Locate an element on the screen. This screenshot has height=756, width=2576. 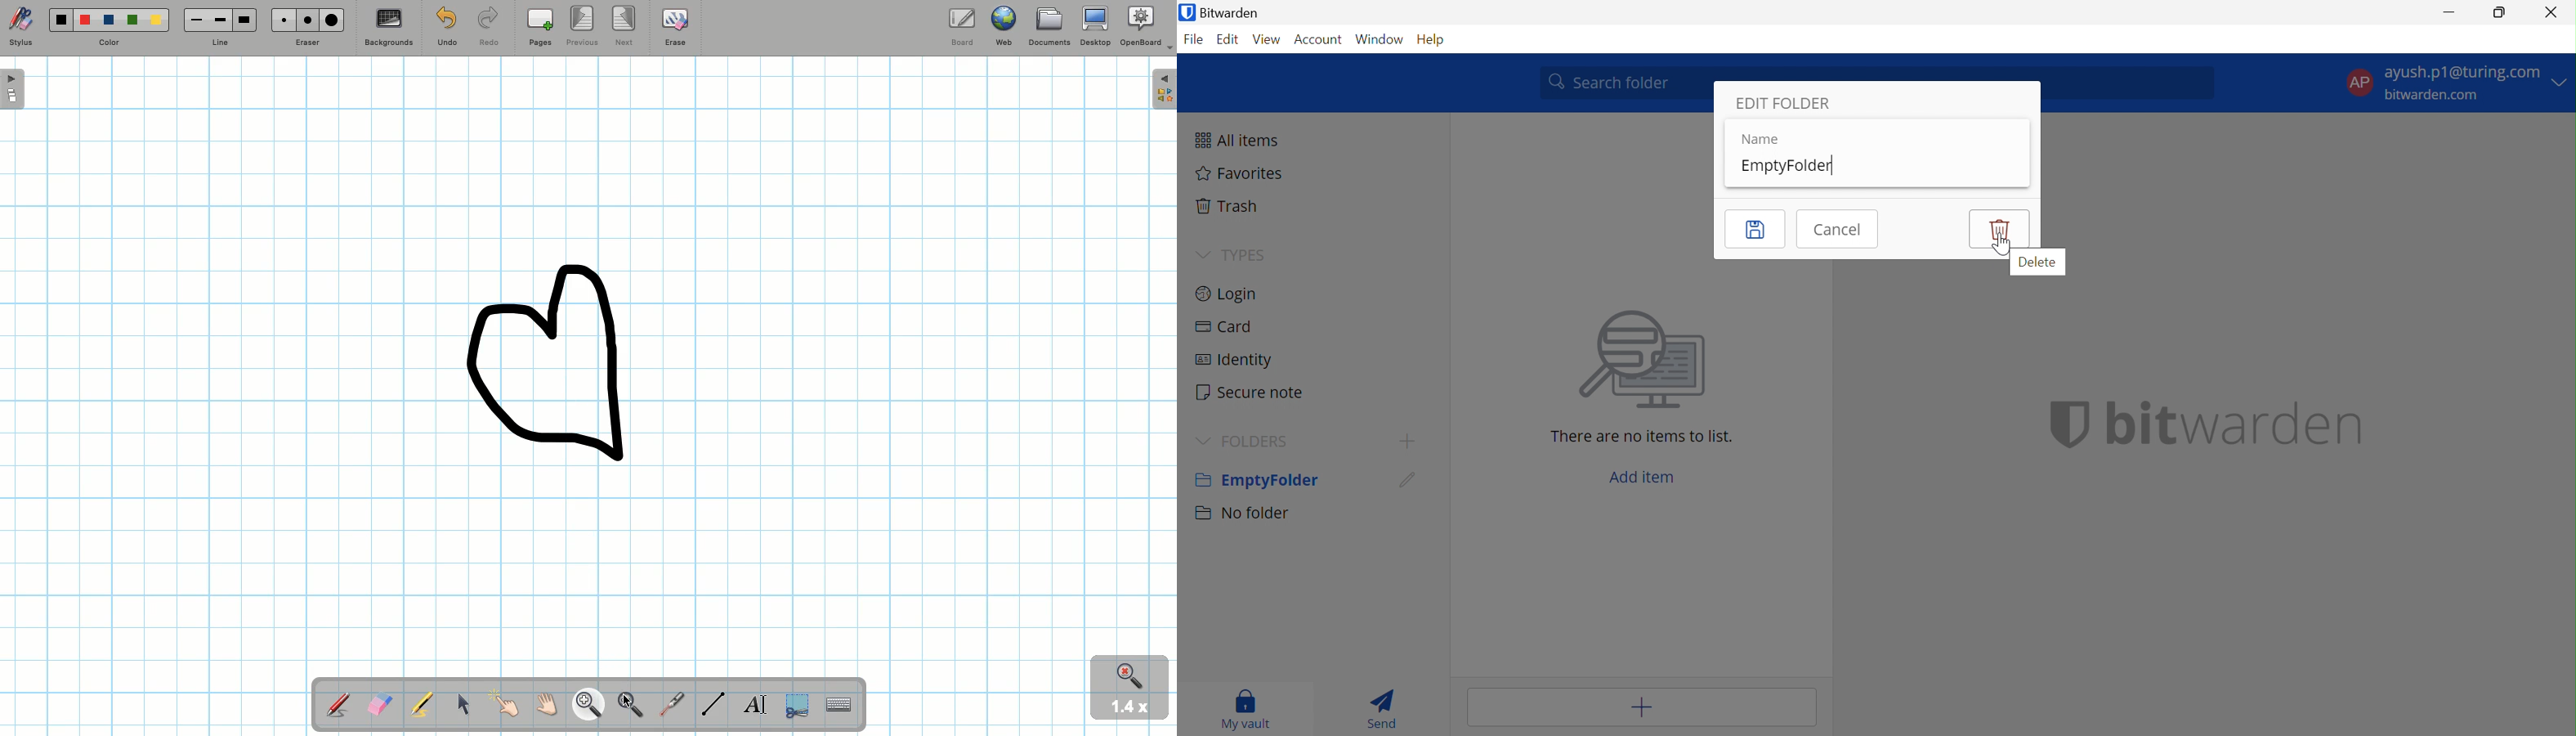
Close is located at coordinates (2552, 13).